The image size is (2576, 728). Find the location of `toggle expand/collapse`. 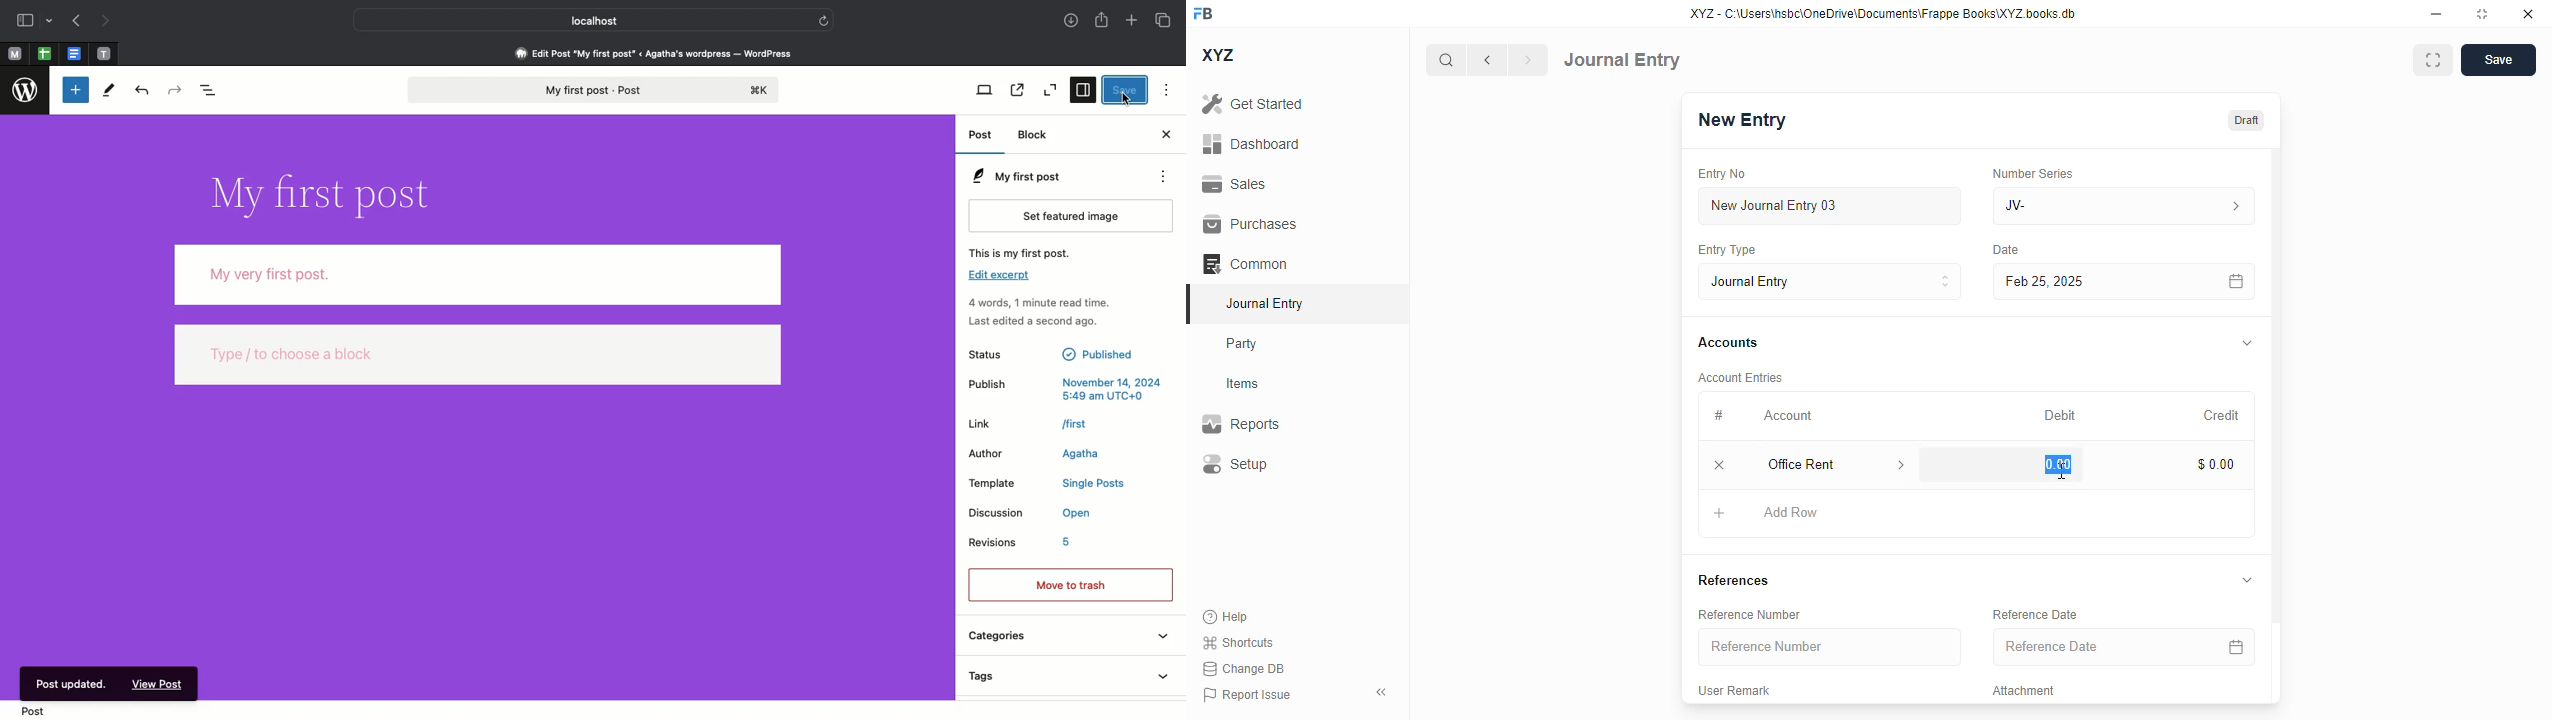

toggle expand/collapse is located at coordinates (2247, 579).